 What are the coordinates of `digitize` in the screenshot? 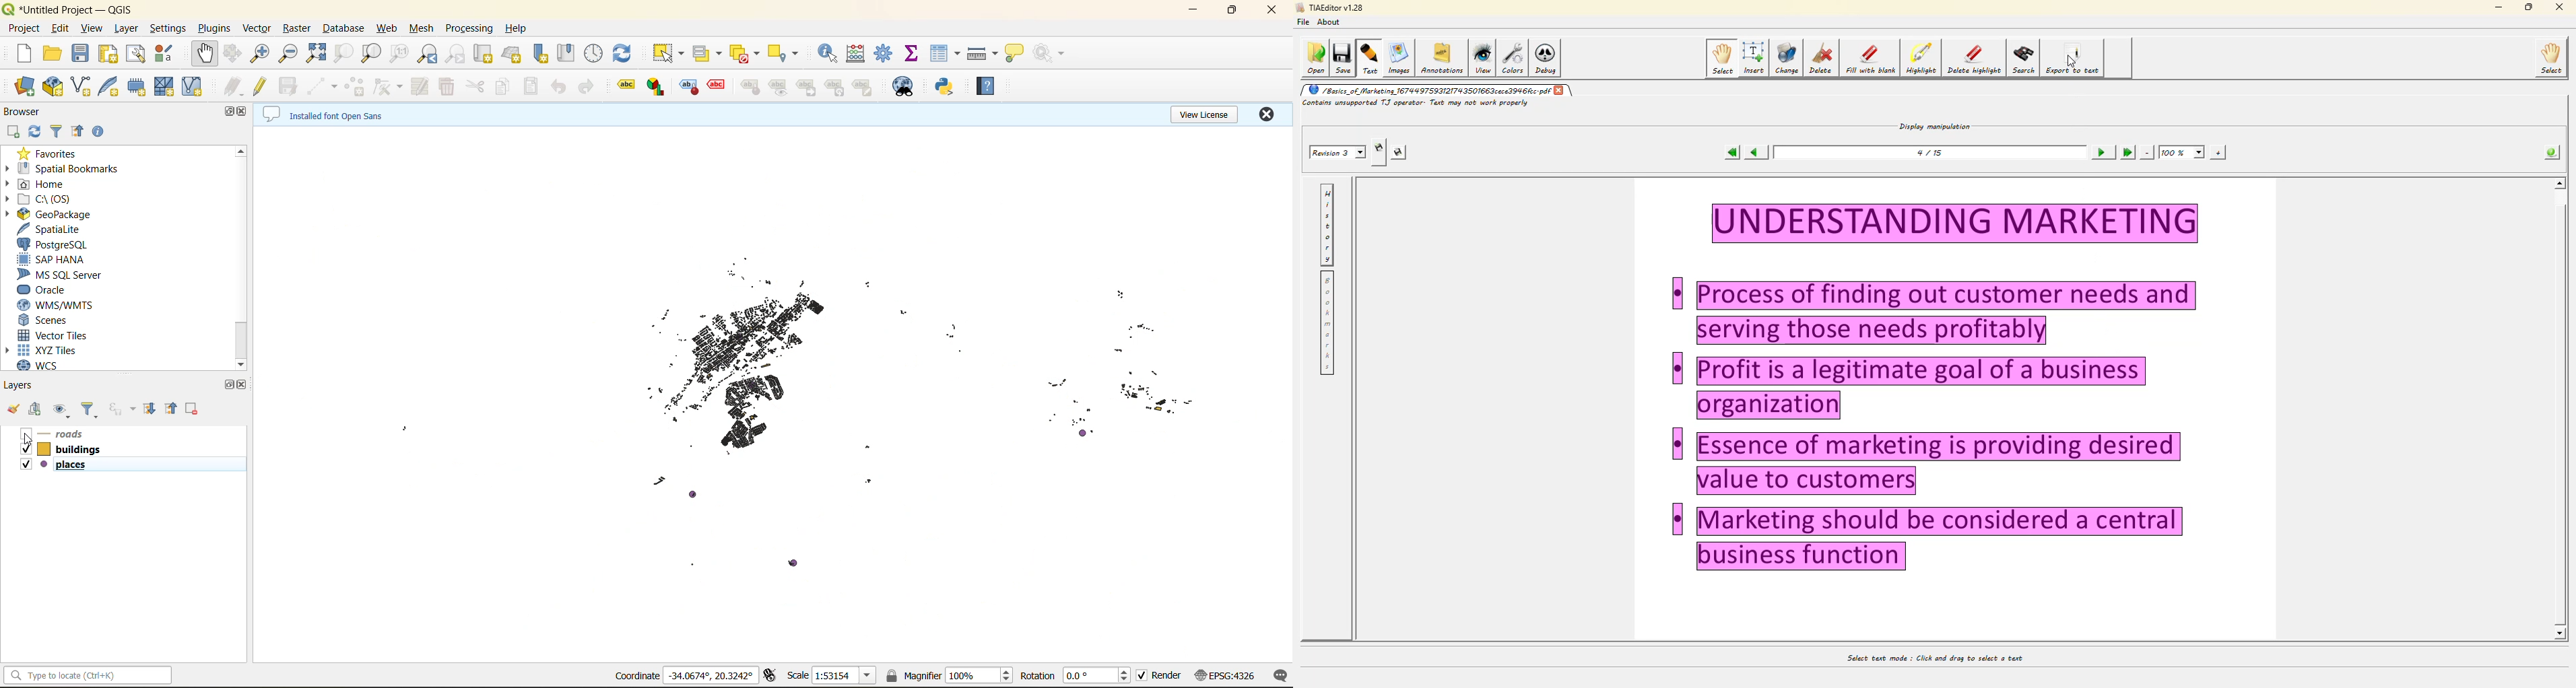 It's located at (320, 86).